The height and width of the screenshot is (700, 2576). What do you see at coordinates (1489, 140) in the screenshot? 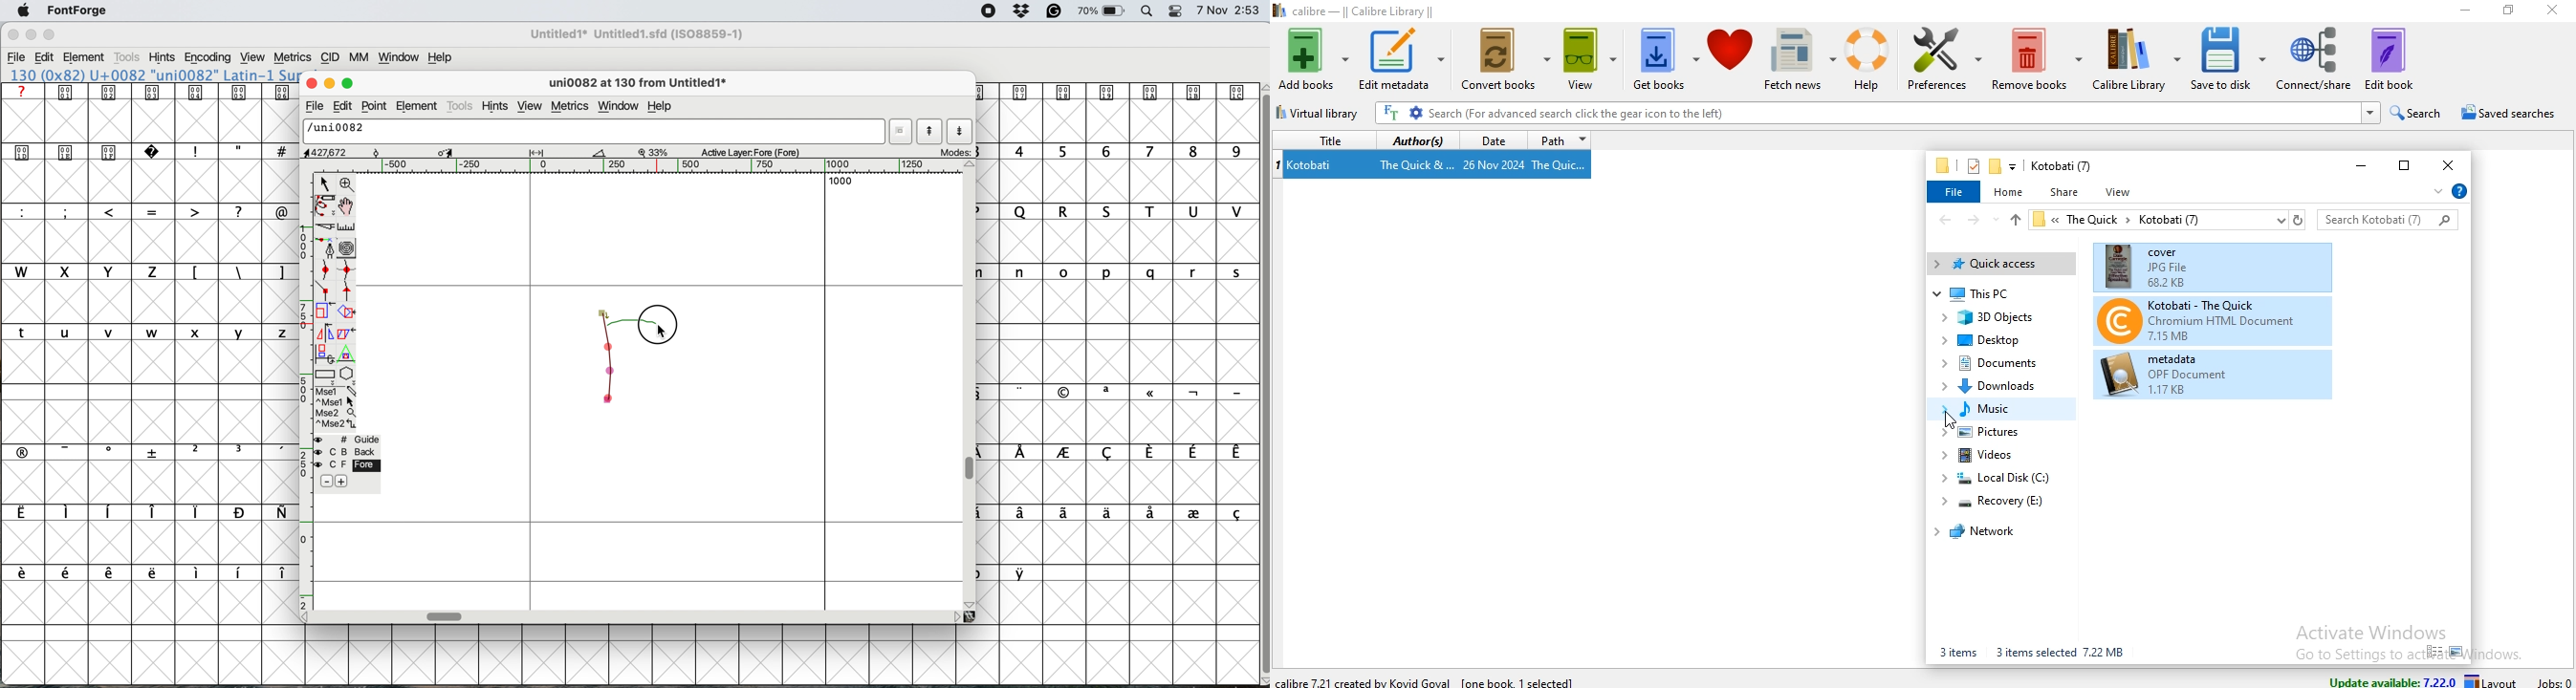
I see `date` at bounding box center [1489, 140].